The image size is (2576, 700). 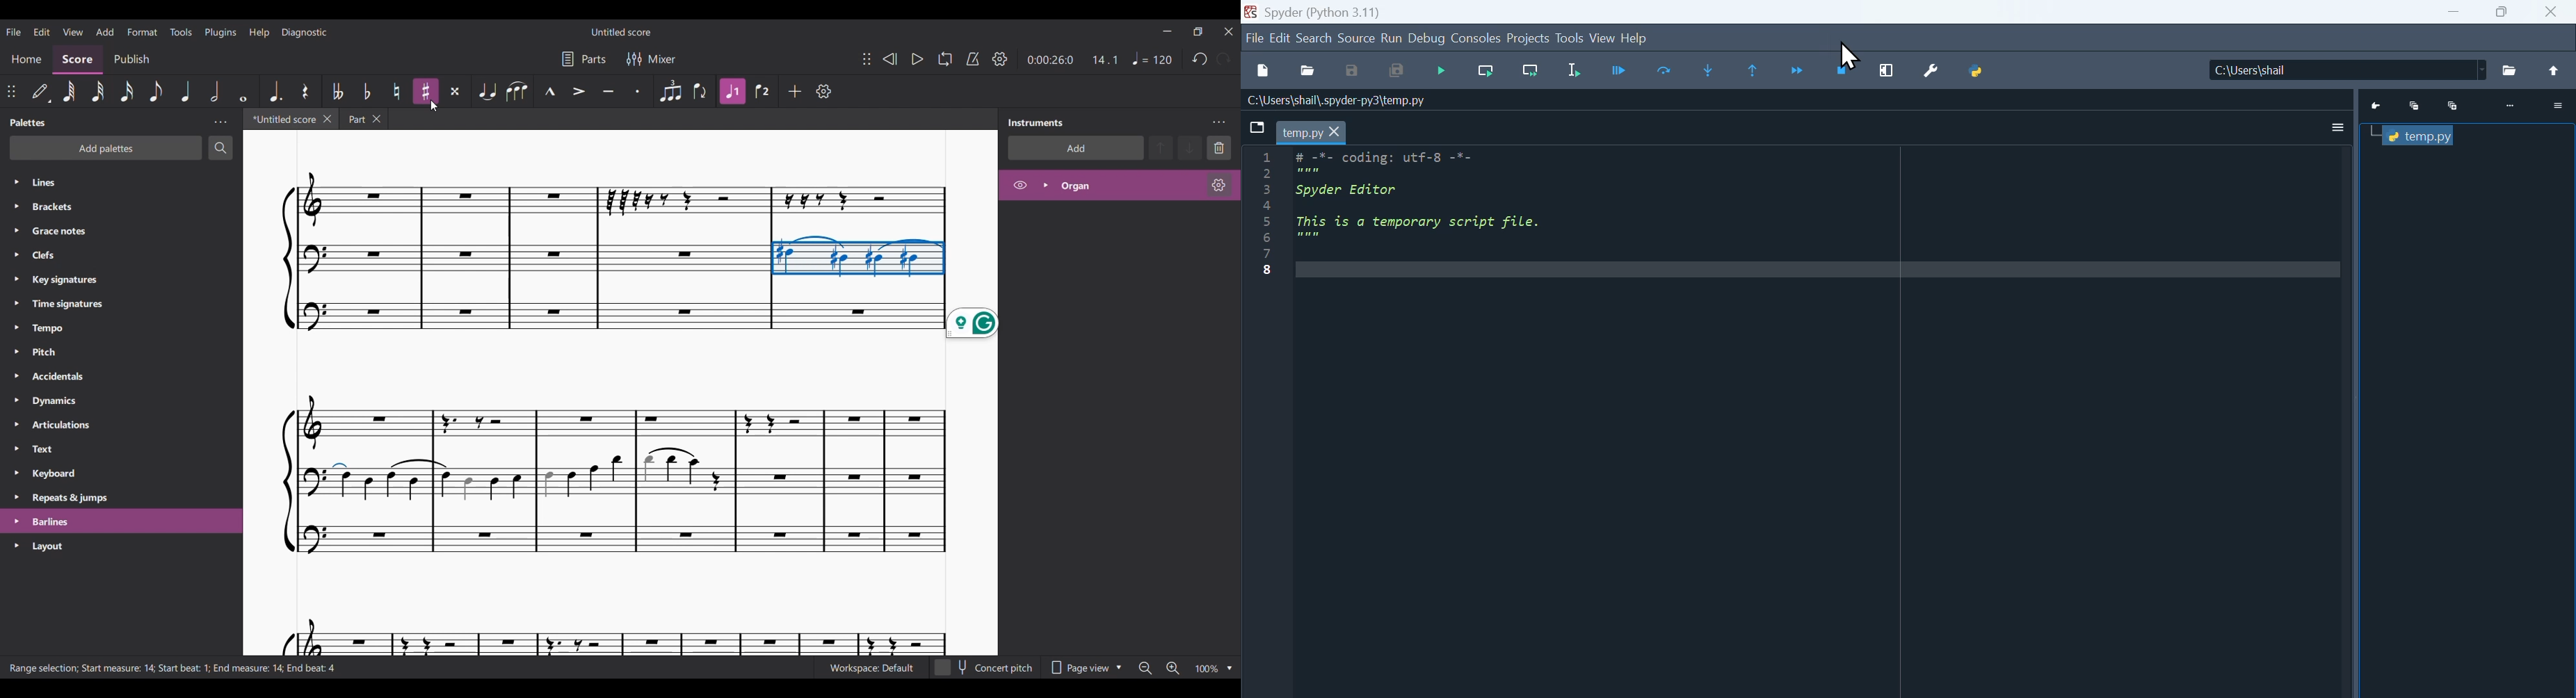 What do you see at coordinates (305, 32) in the screenshot?
I see `Diagnostic menu` at bounding box center [305, 32].